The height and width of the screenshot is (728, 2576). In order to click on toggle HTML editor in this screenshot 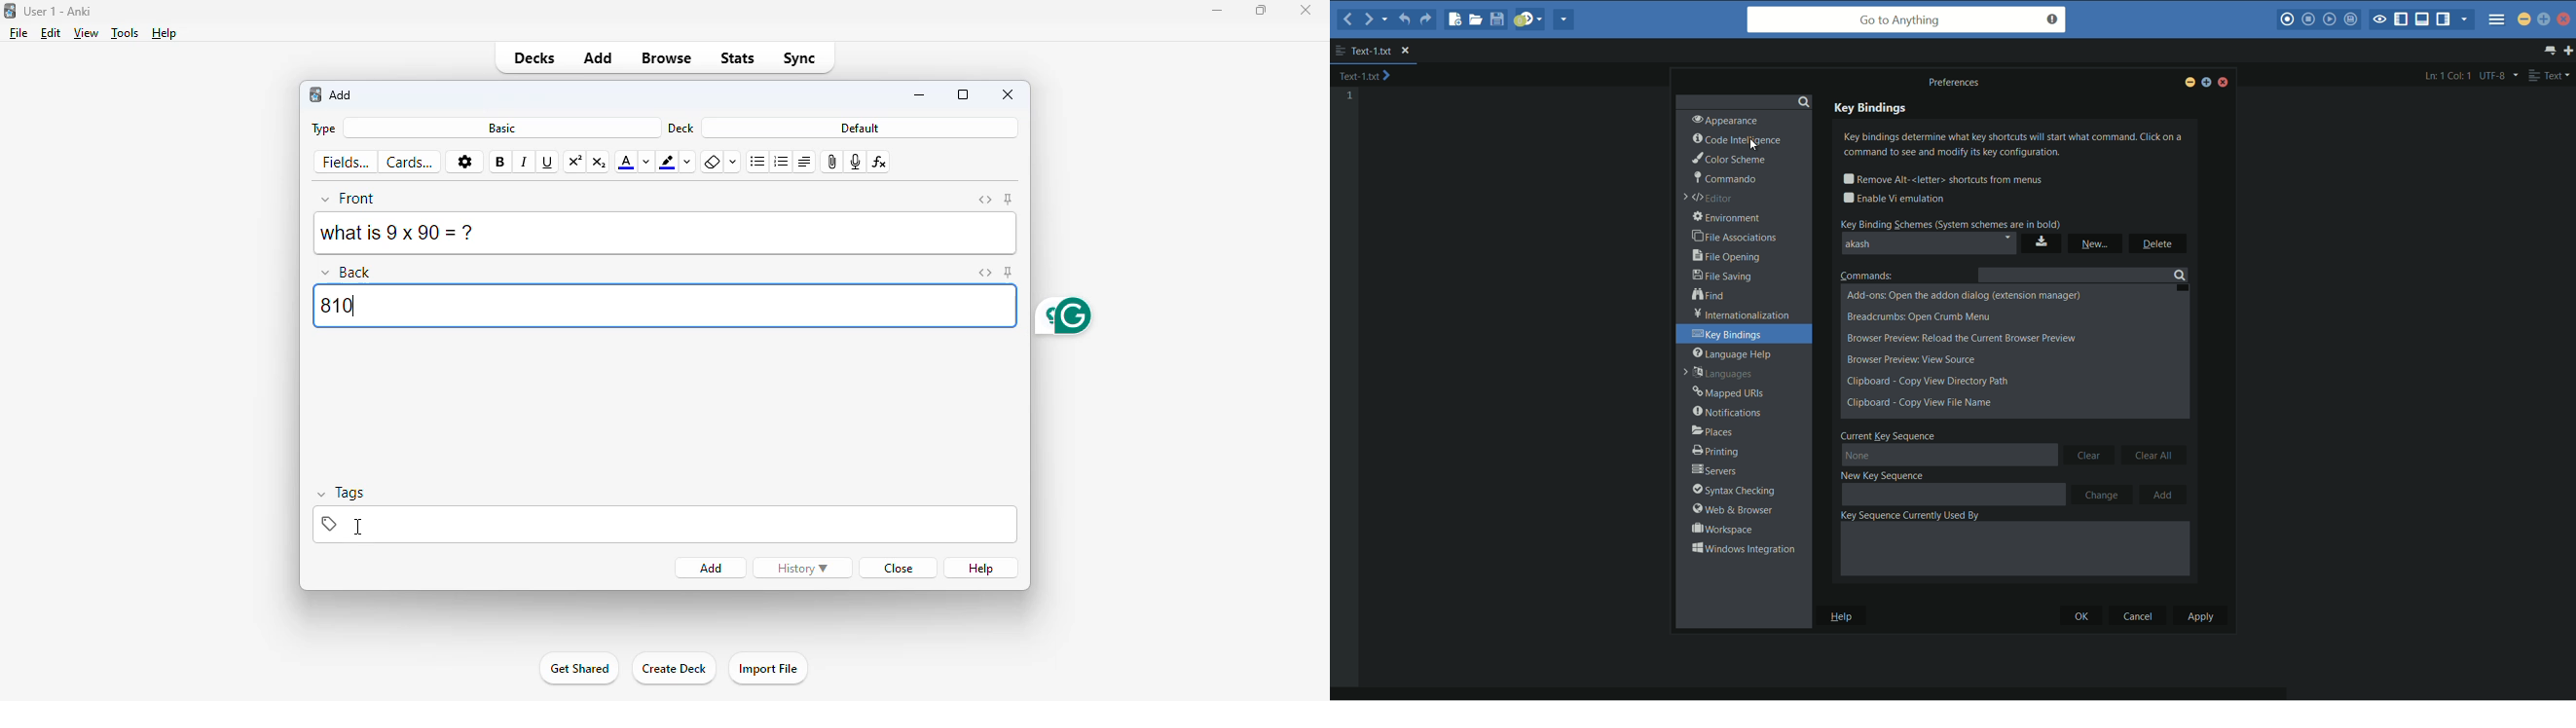, I will do `click(985, 200)`.